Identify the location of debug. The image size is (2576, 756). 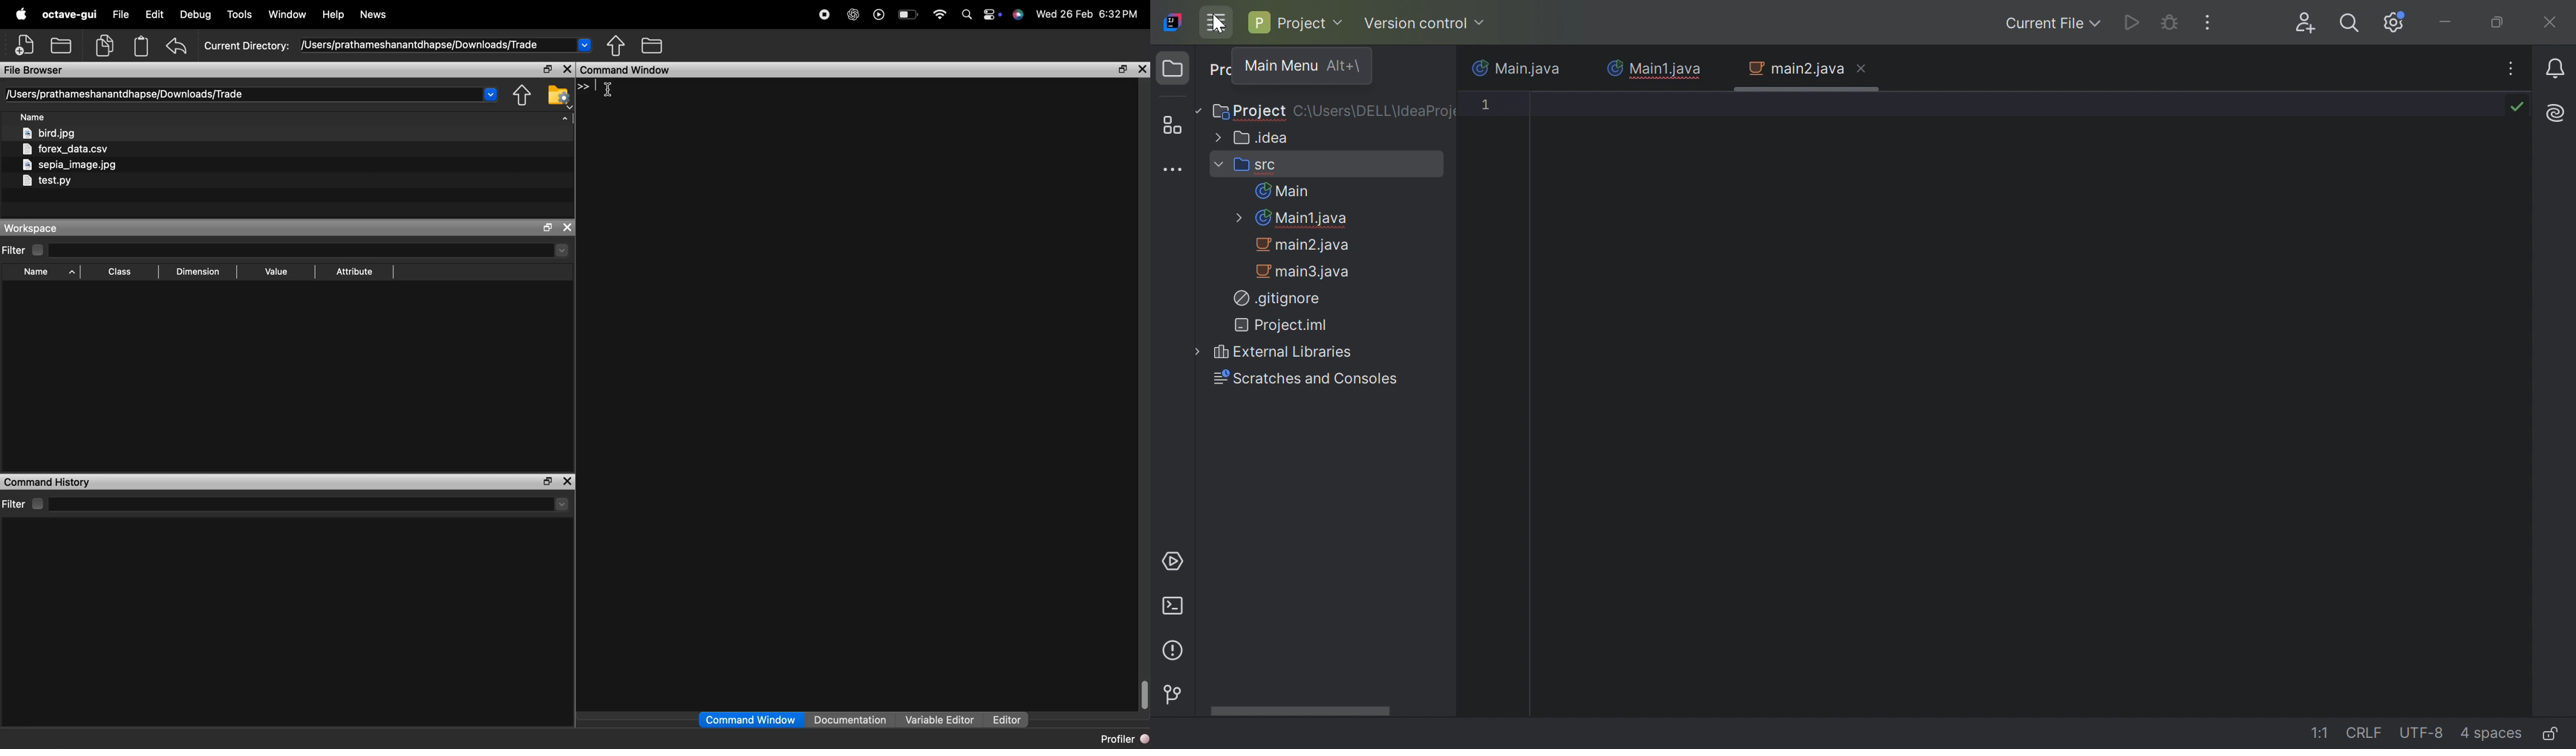
(196, 16).